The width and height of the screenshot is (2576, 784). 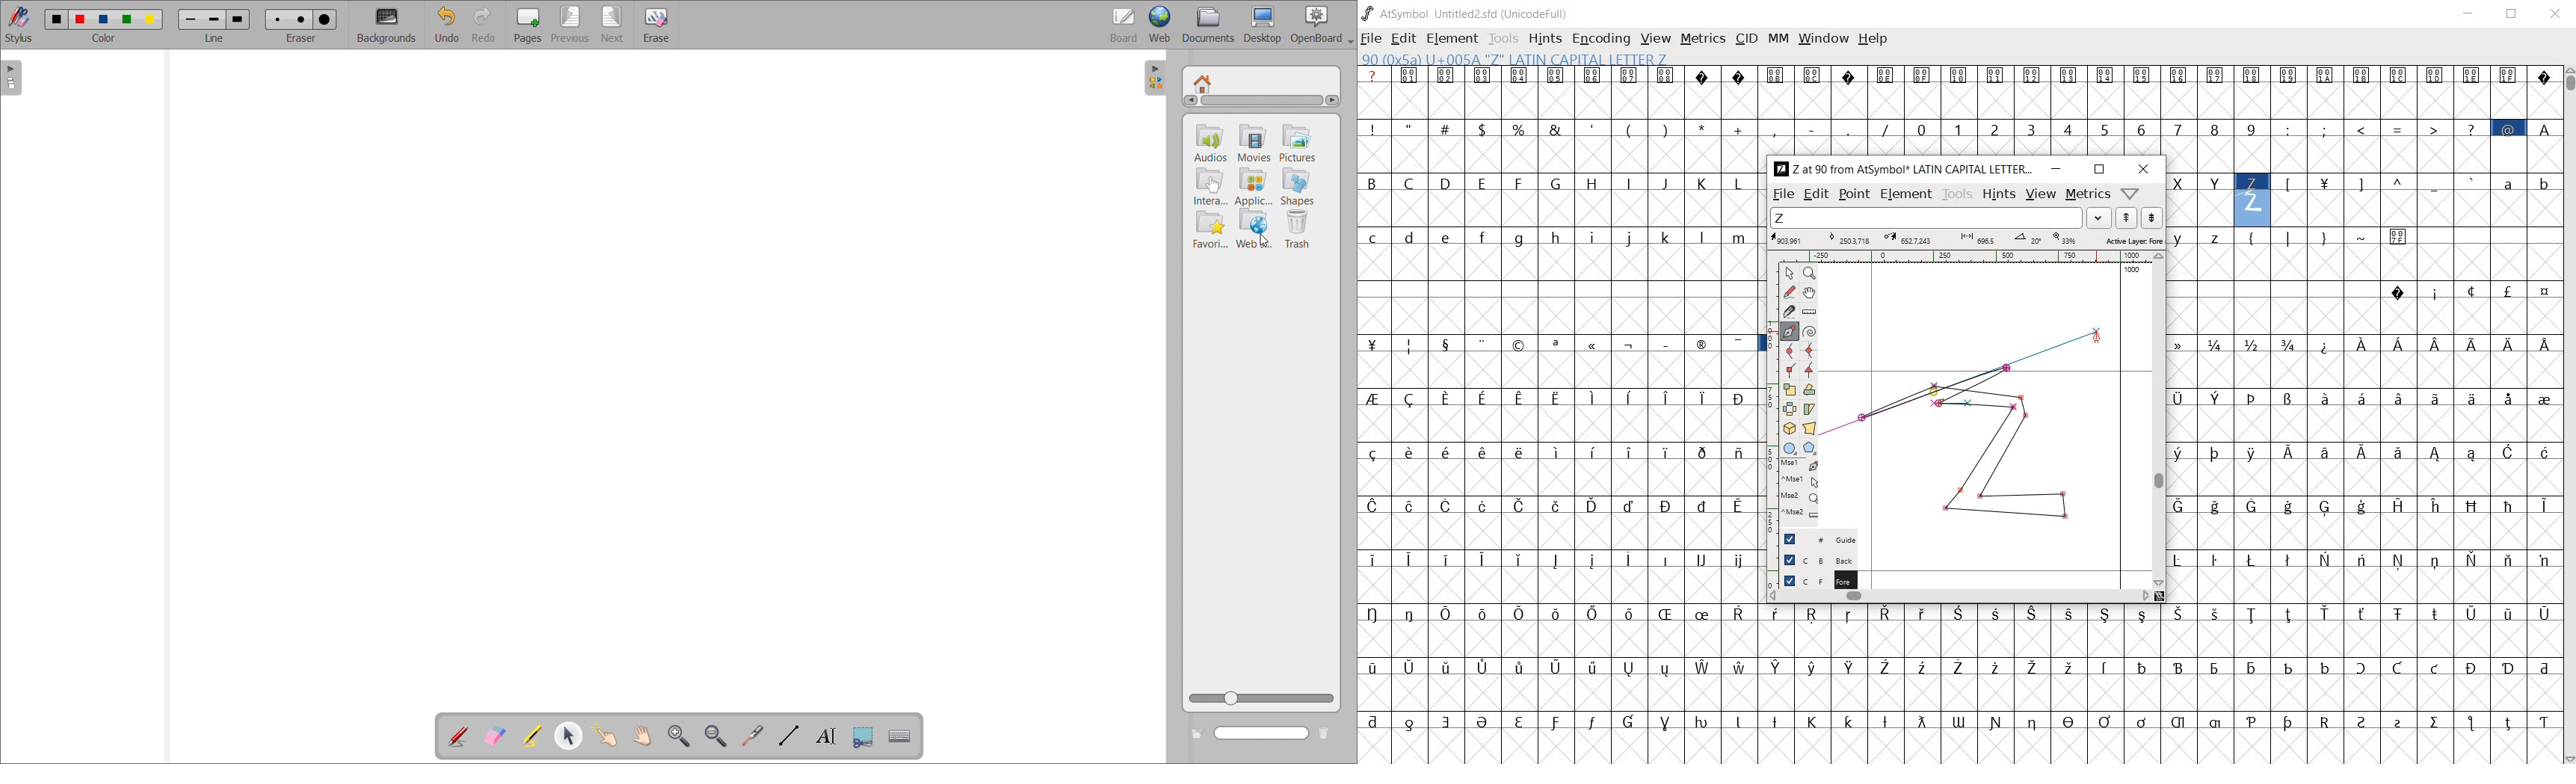 What do you see at coordinates (1809, 408) in the screenshot?
I see `skew the selection` at bounding box center [1809, 408].